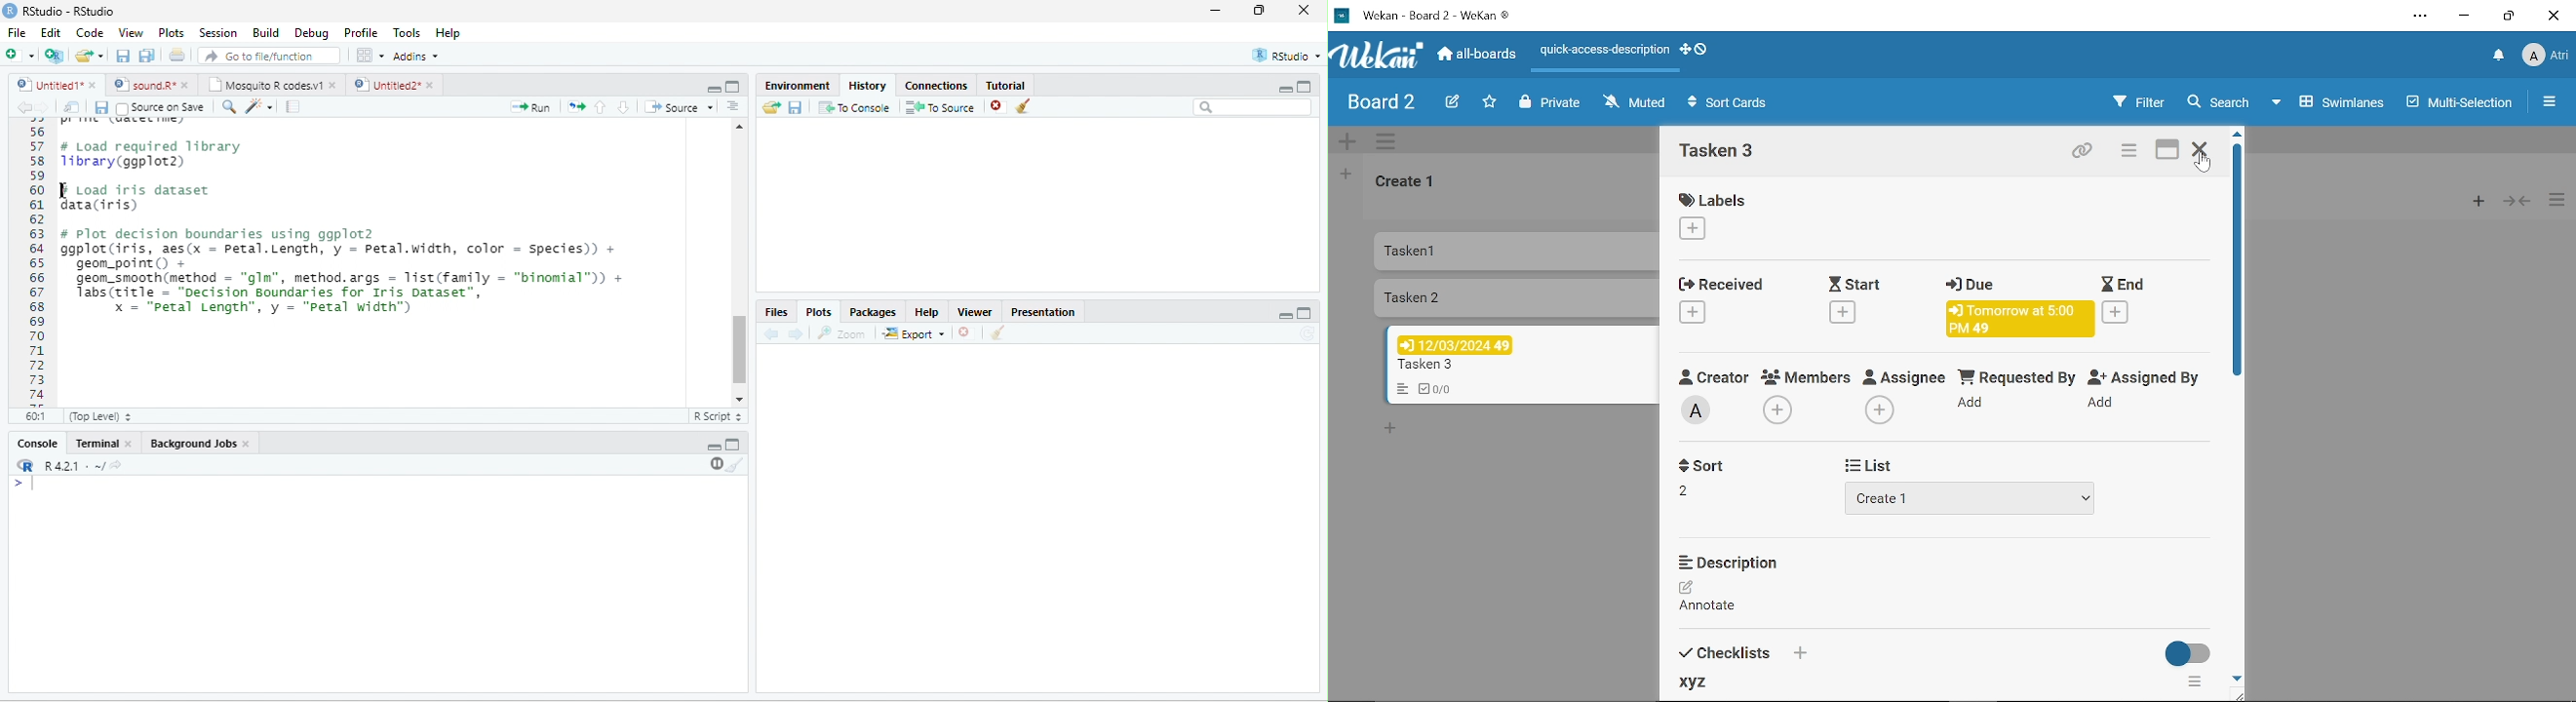 The image size is (2576, 728). Describe the element at coordinates (1044, 312) in the screenshot. I see `Presentation` at that location.